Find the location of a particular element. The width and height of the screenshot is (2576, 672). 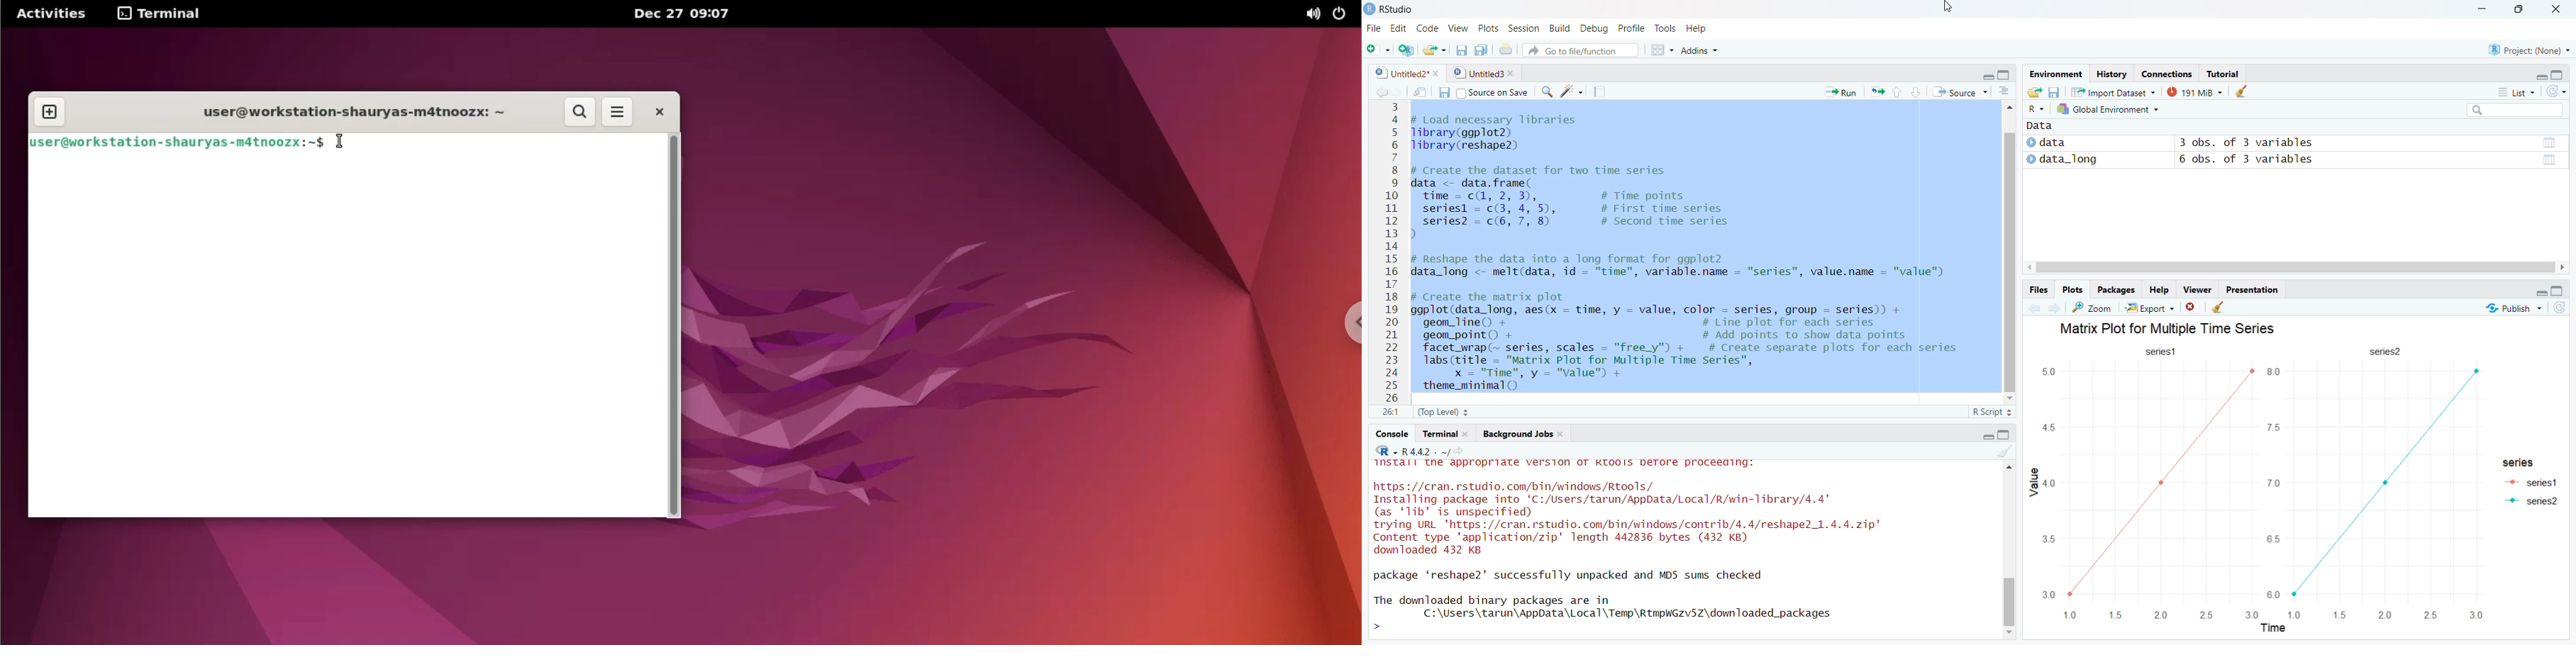

Tutorial is located at coordinates (2224, 74).